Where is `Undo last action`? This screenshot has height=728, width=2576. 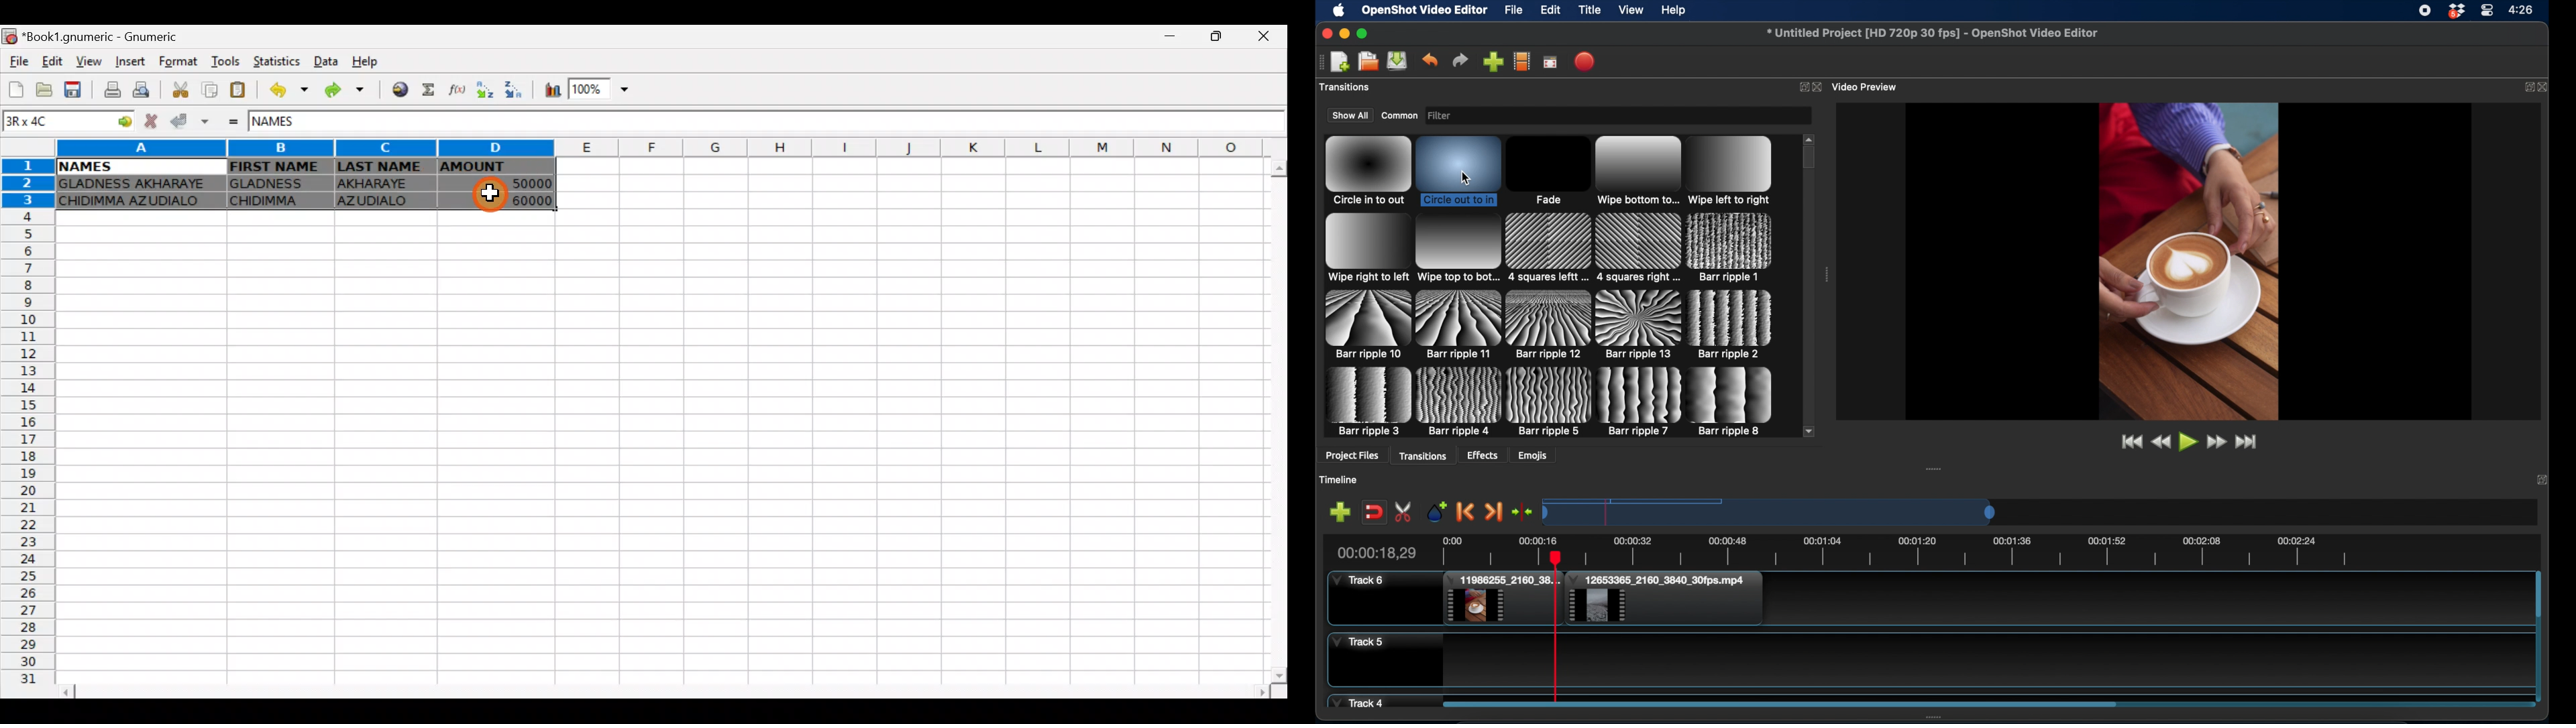
Undo last action is located at coordinates (290, 90).